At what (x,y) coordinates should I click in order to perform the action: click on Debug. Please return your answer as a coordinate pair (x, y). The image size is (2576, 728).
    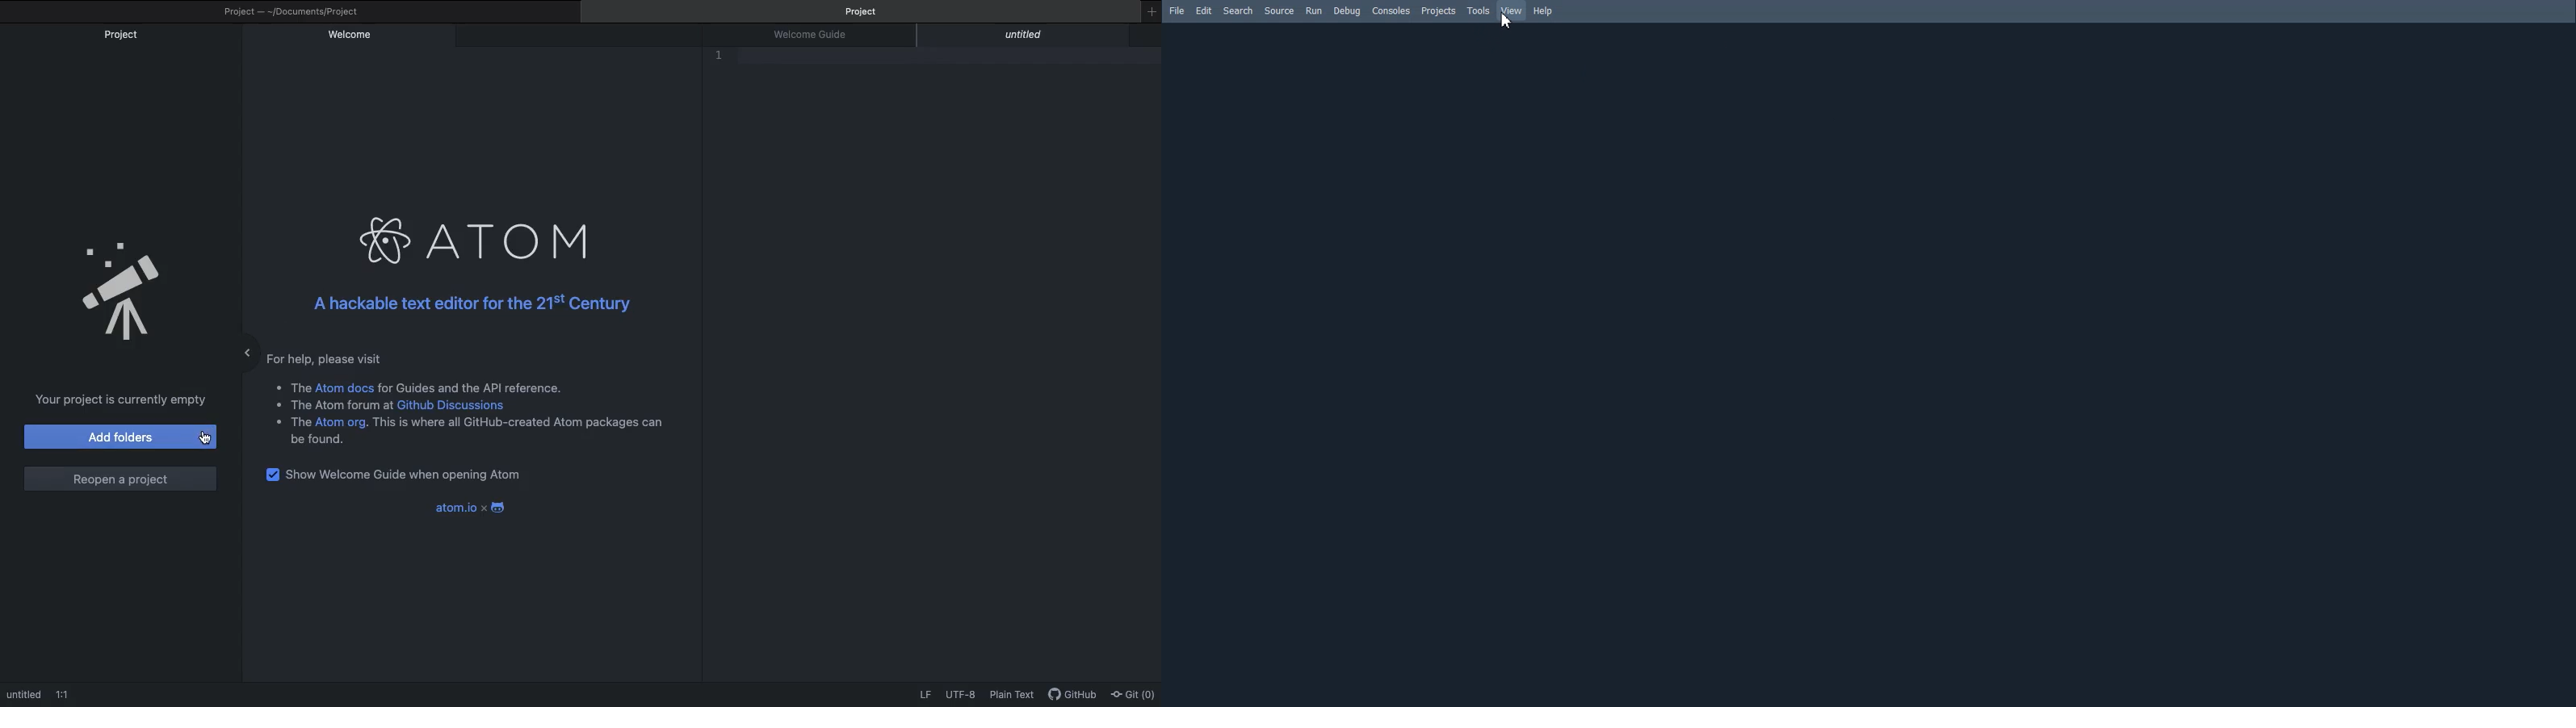
    Looking at the image, I should click on (1347, 11).